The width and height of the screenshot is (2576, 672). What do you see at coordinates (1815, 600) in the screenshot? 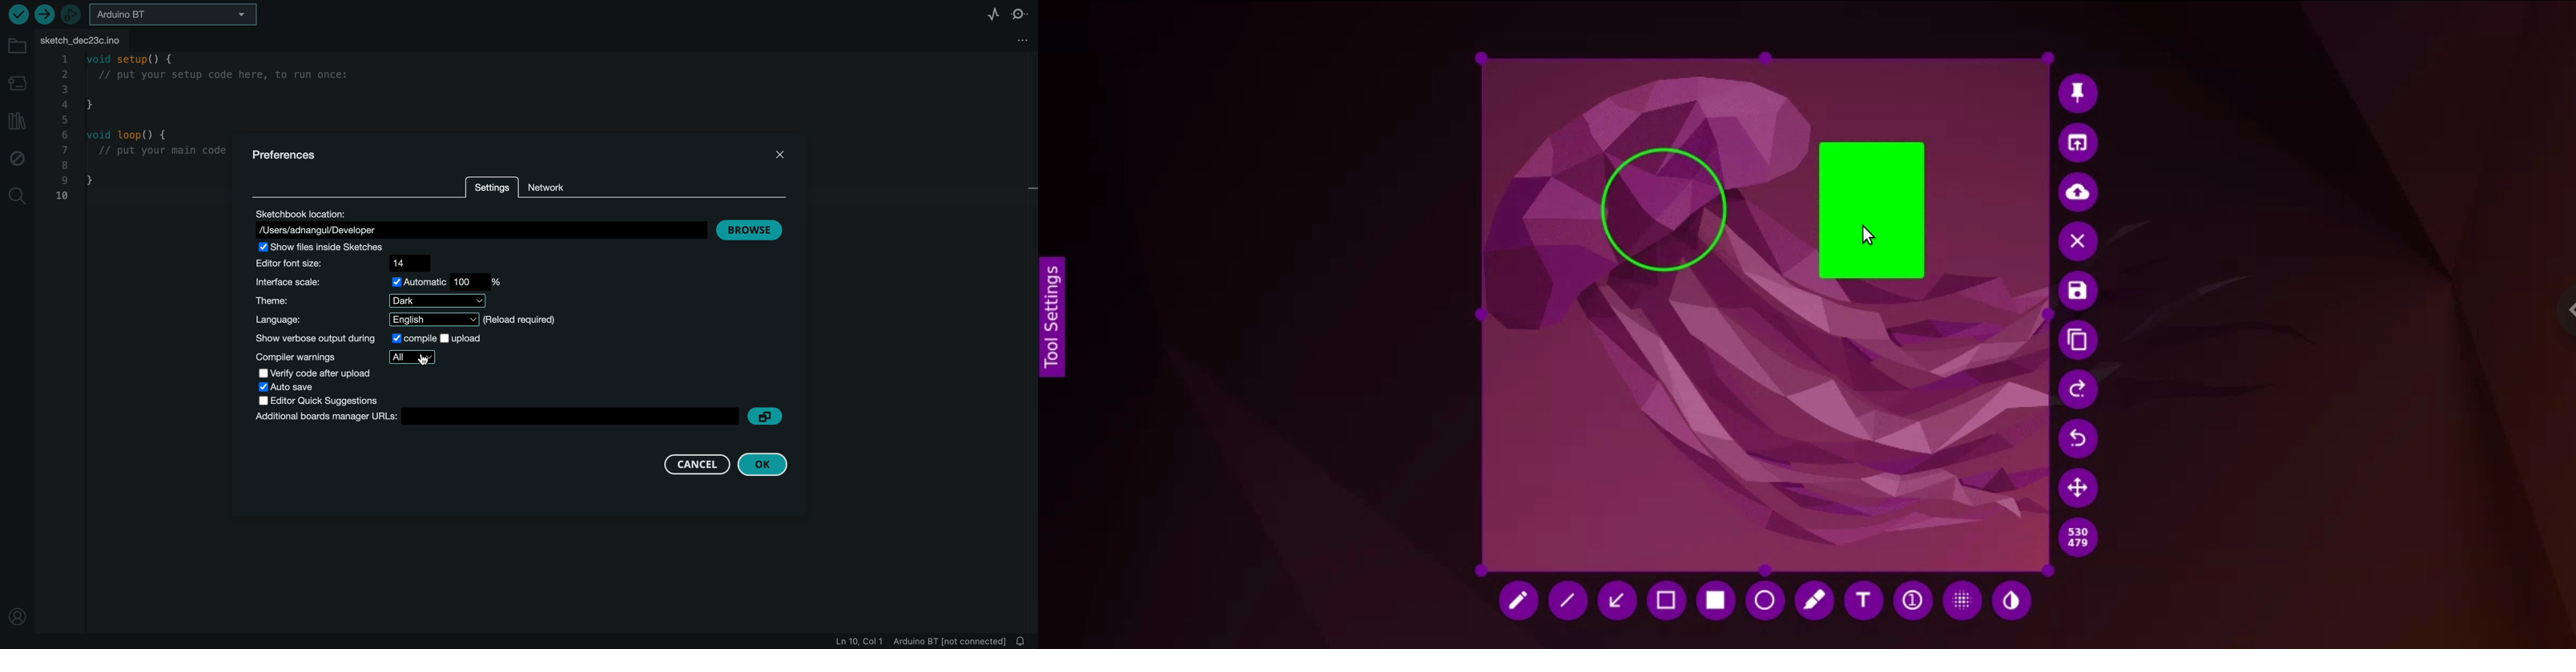
I see `marker` at bounding box center [1815, 600].